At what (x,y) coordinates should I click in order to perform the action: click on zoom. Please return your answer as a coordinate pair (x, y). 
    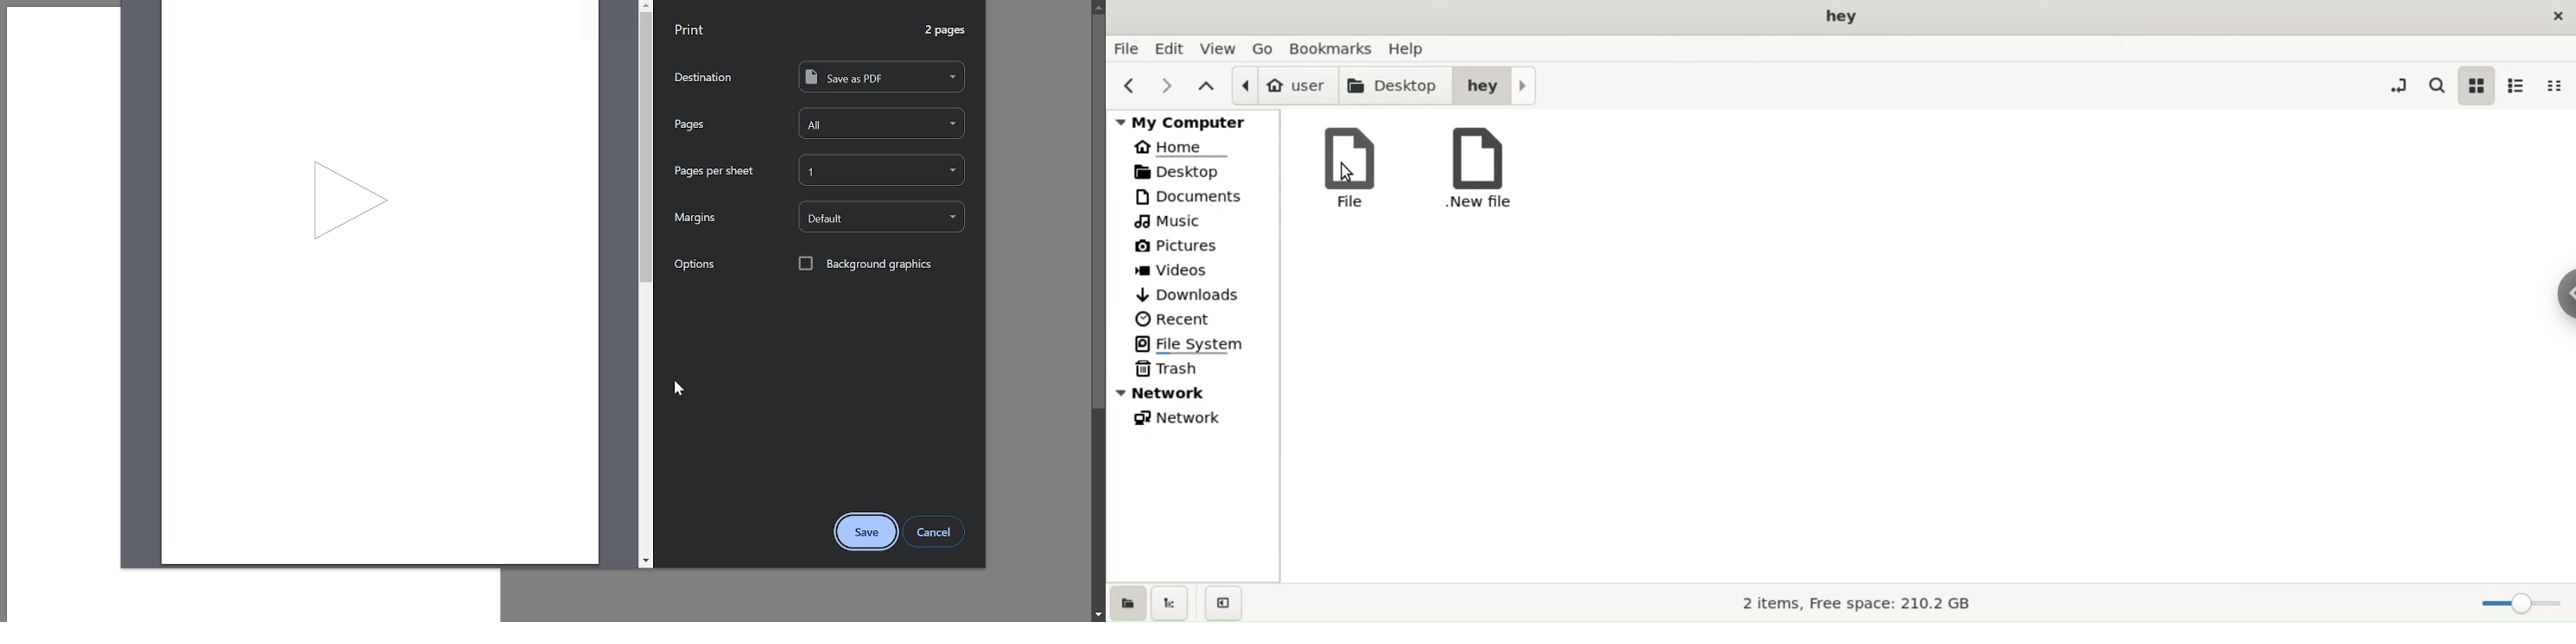
    Looking at the image, I should click on (2518, 602).